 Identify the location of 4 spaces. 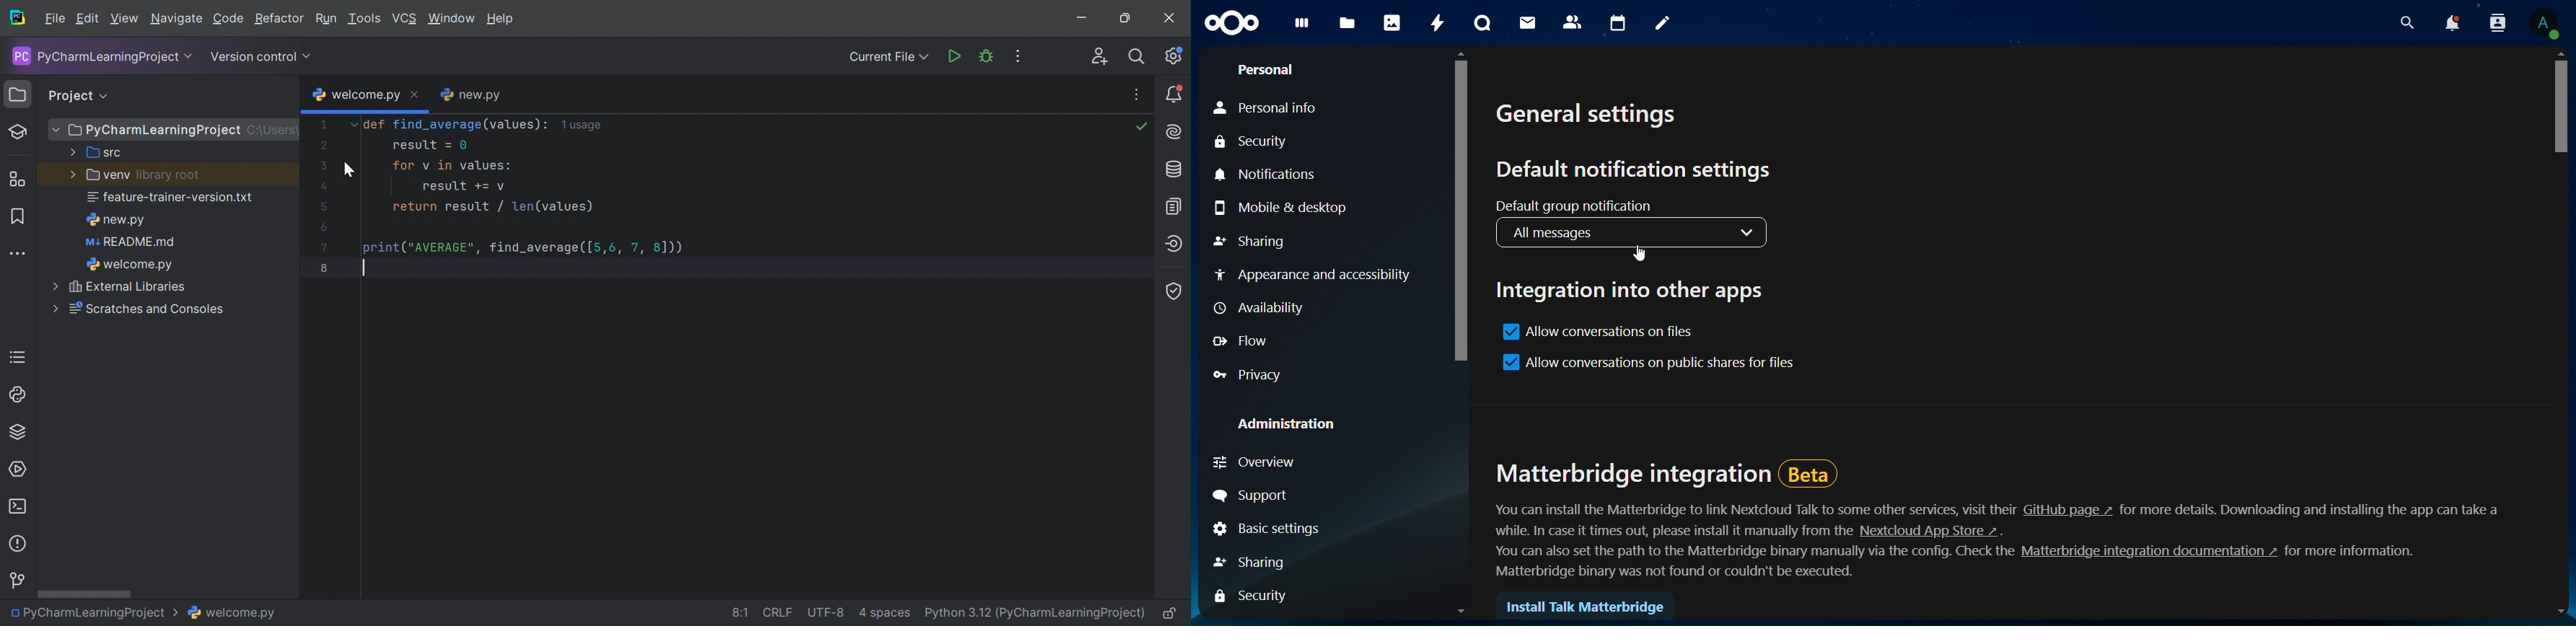
(886, 612).